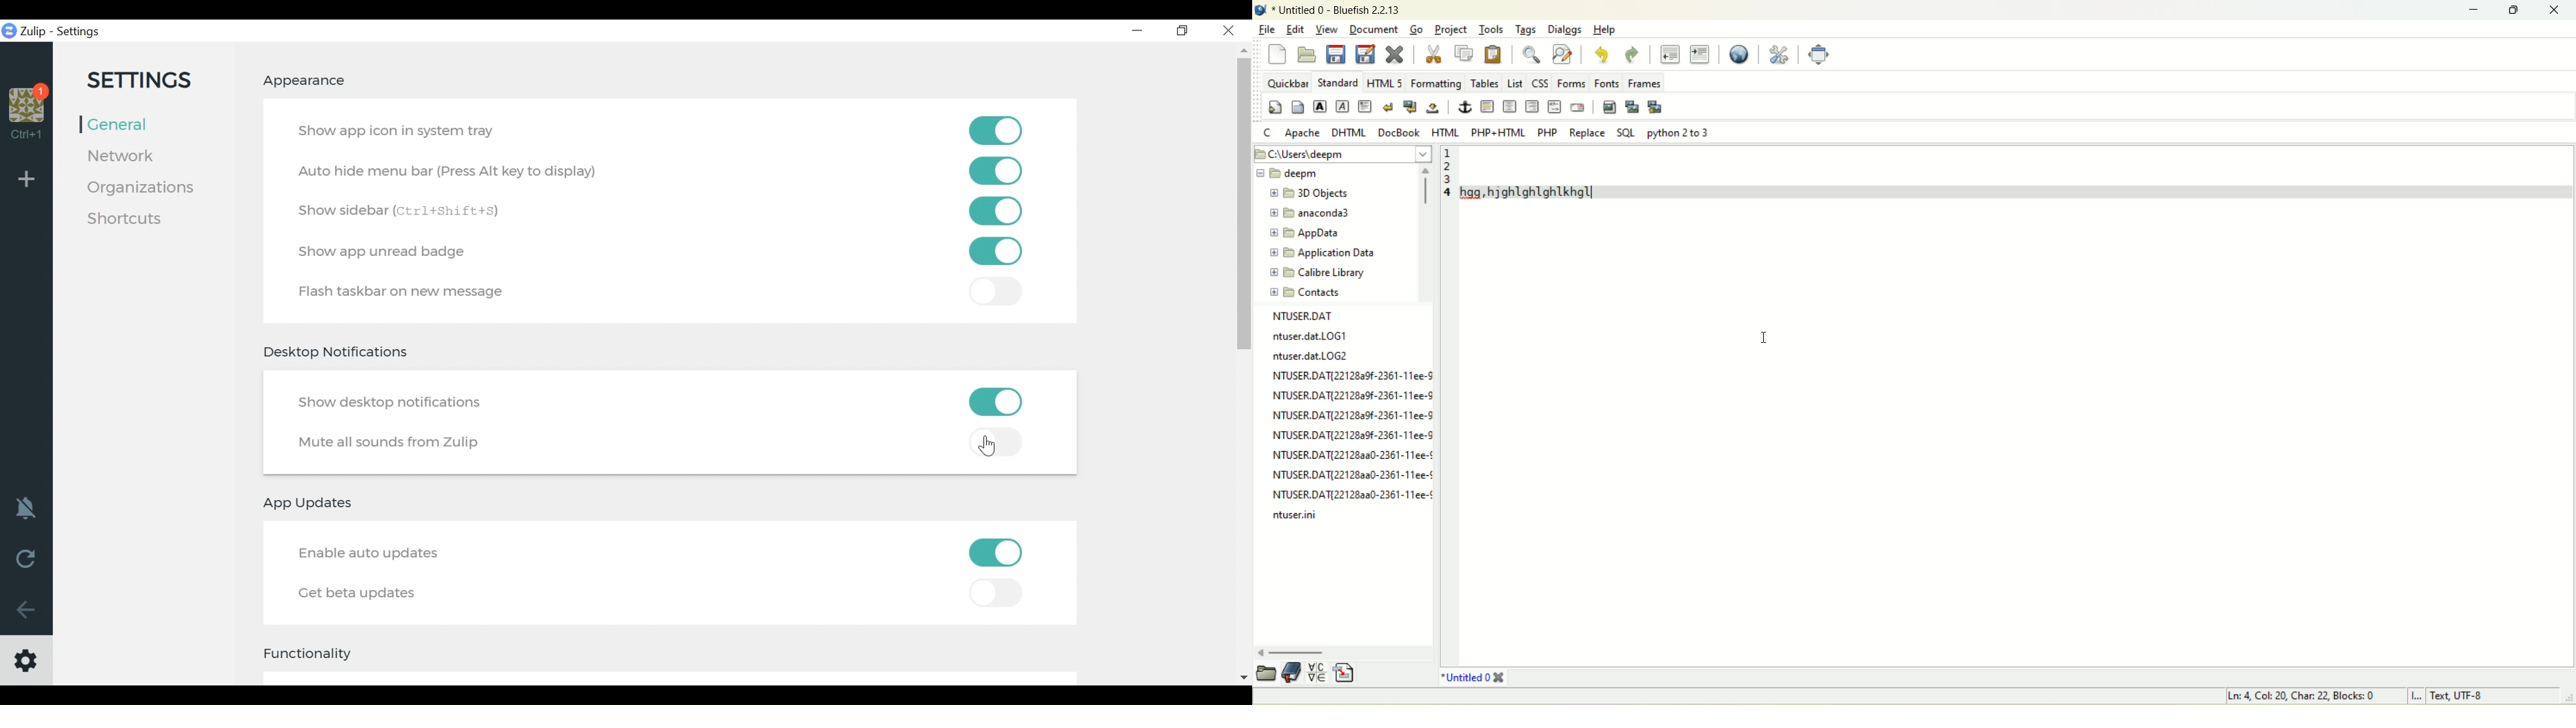 Image resolution: width=2576 pixels, height=728 pixels. I want to click on Close, so click(1228, 31).